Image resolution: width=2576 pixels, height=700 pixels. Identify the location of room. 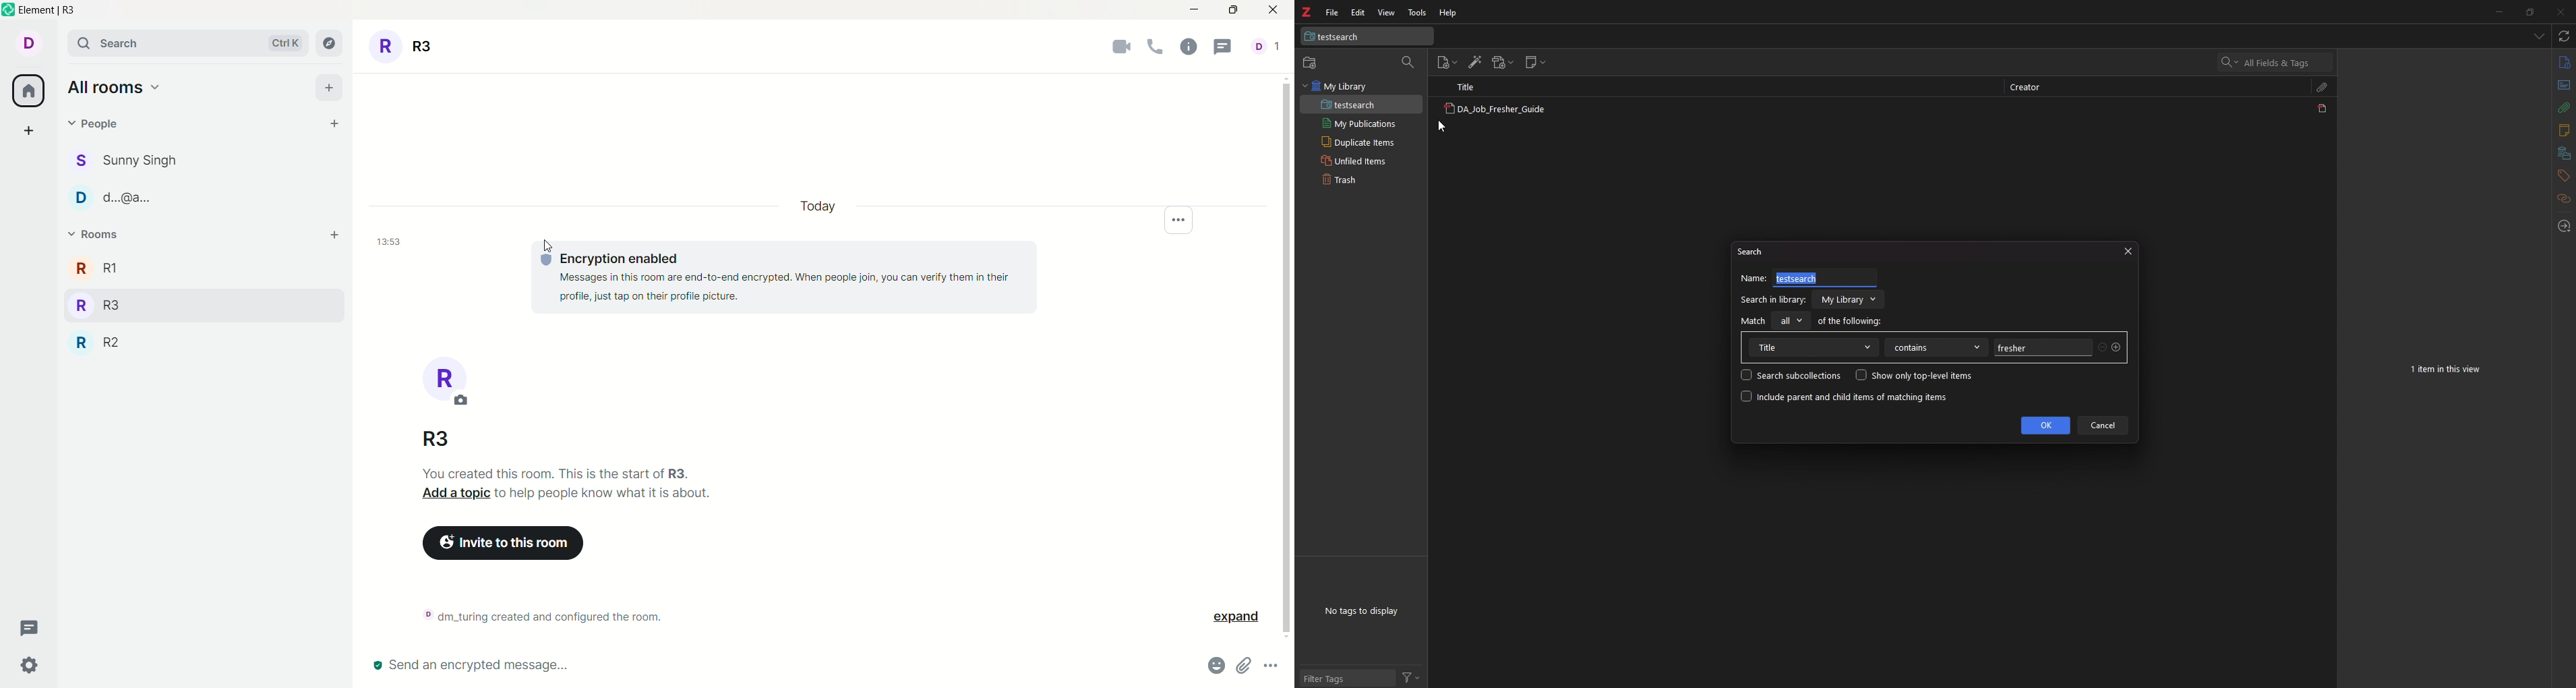
(436, 382).